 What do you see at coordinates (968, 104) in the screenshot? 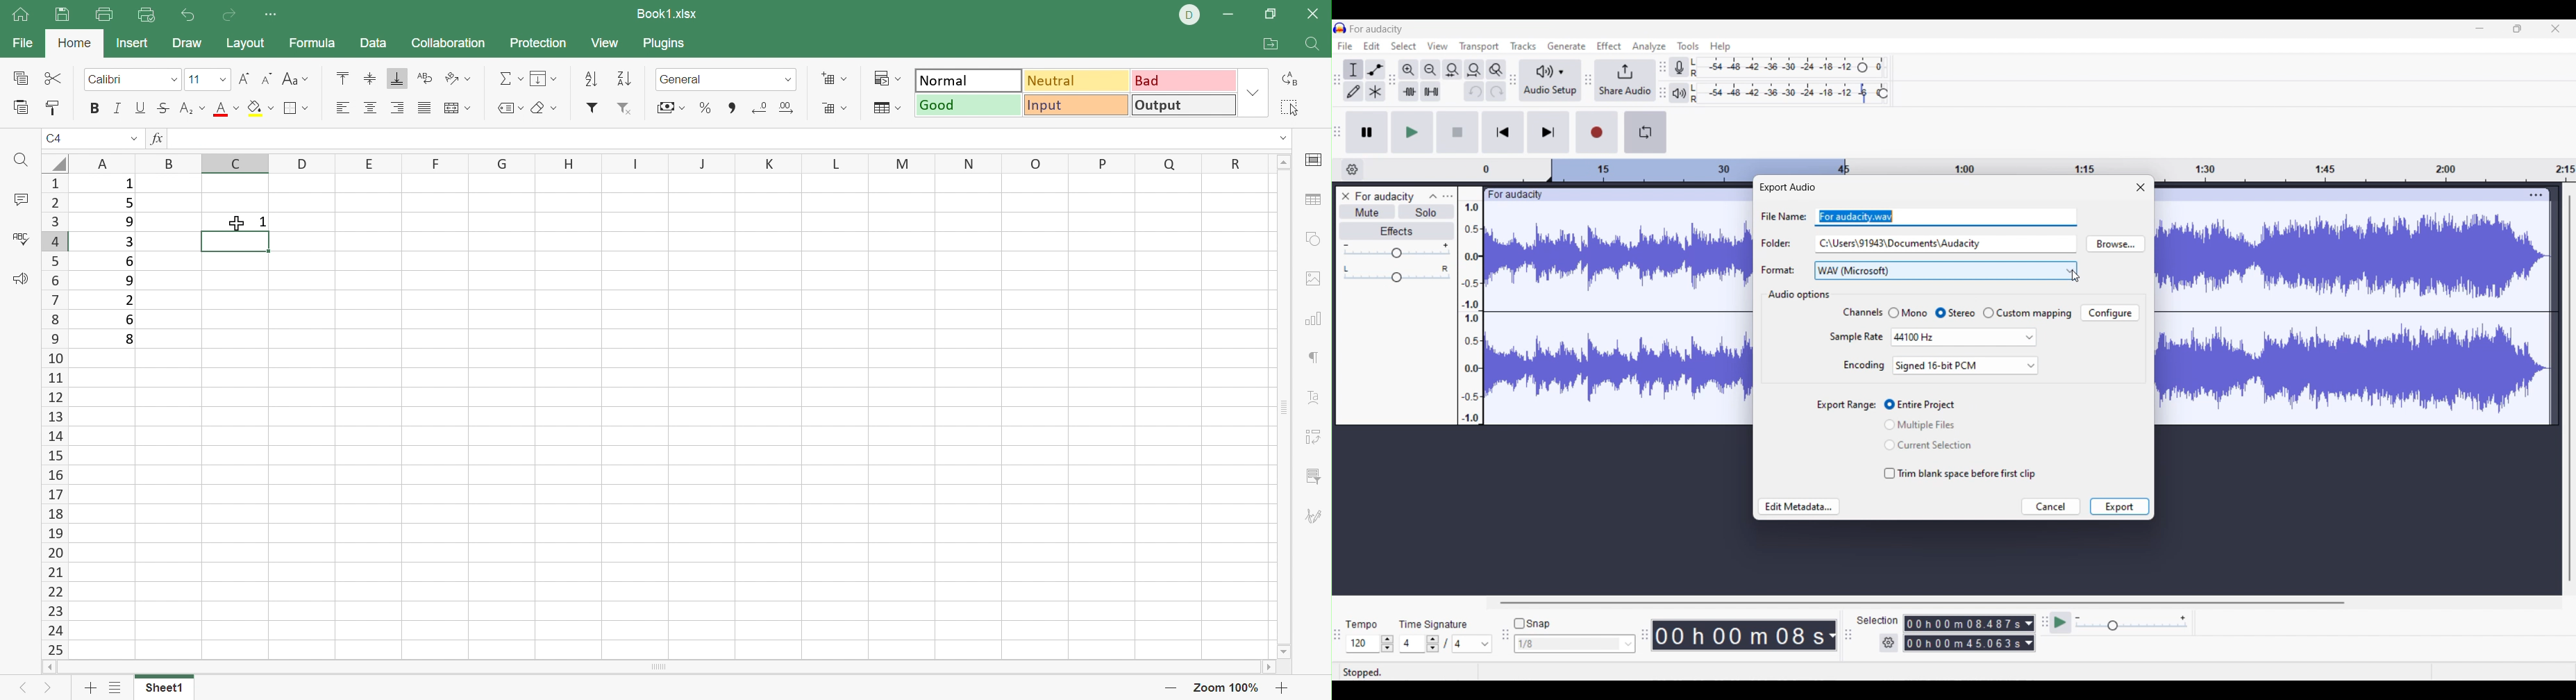
I see `Good` at bounding box center [968, 104].